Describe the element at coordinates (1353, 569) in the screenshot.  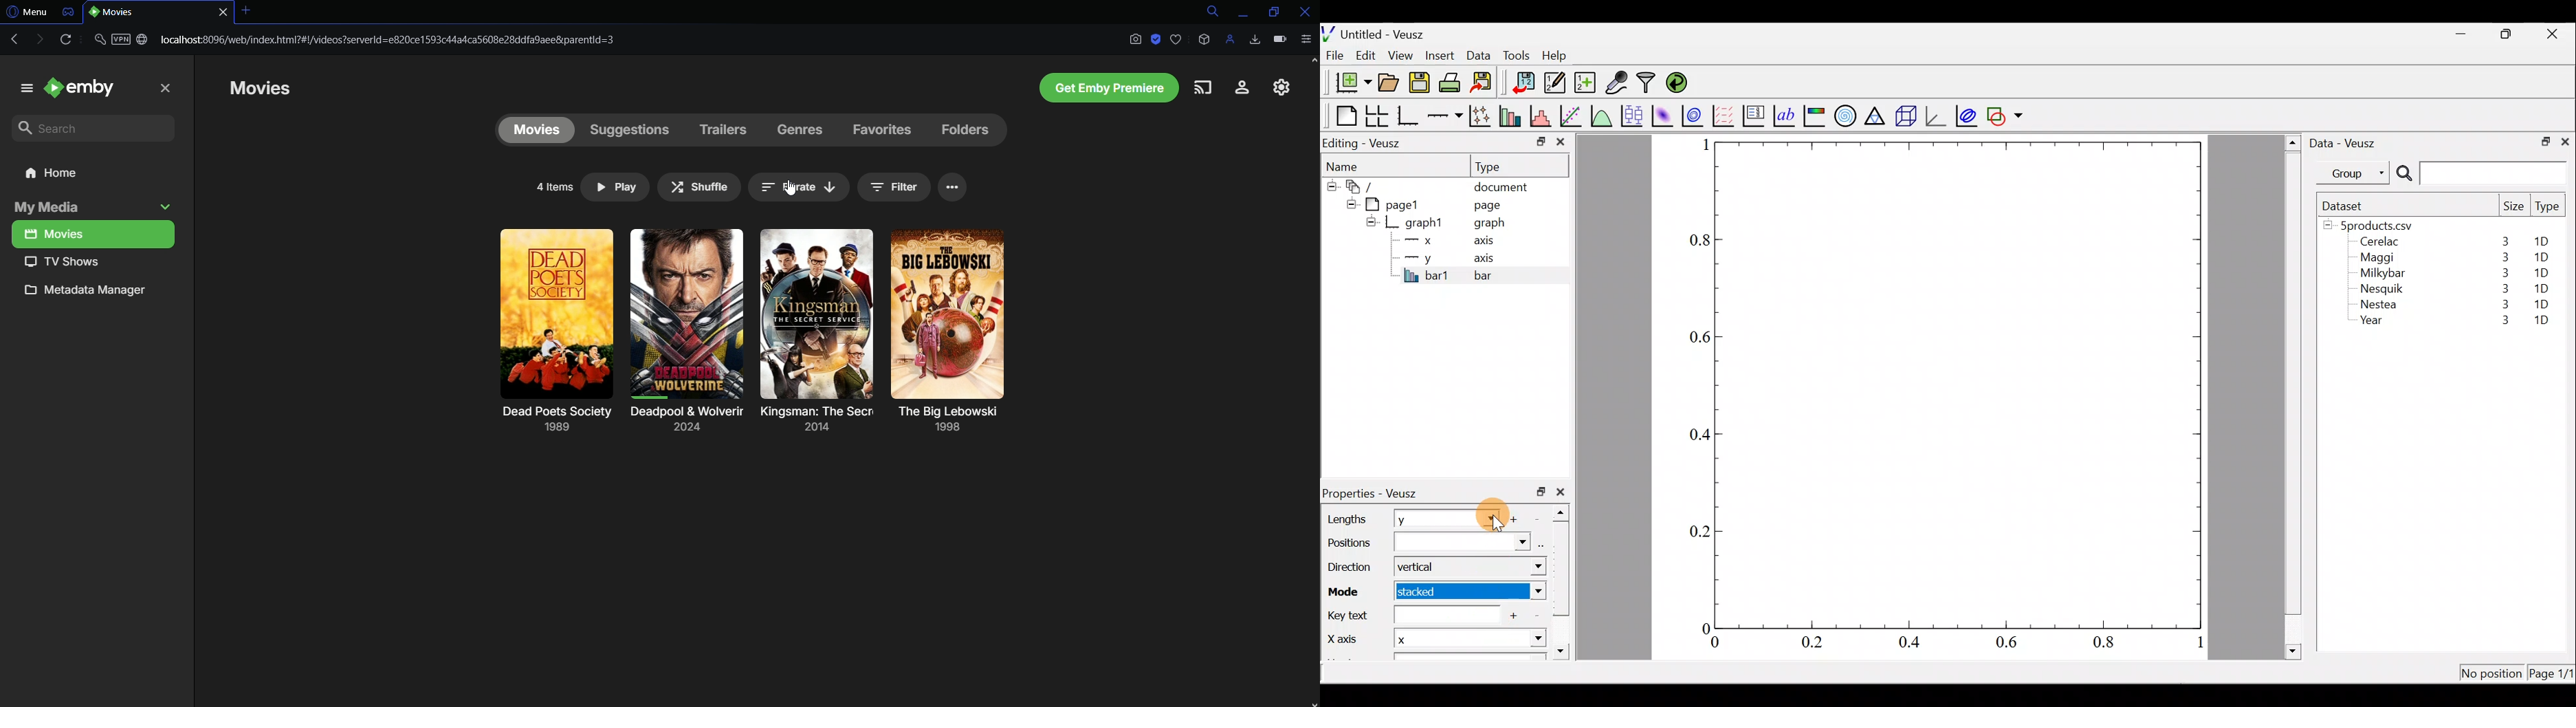
I see `Direction` at that location.